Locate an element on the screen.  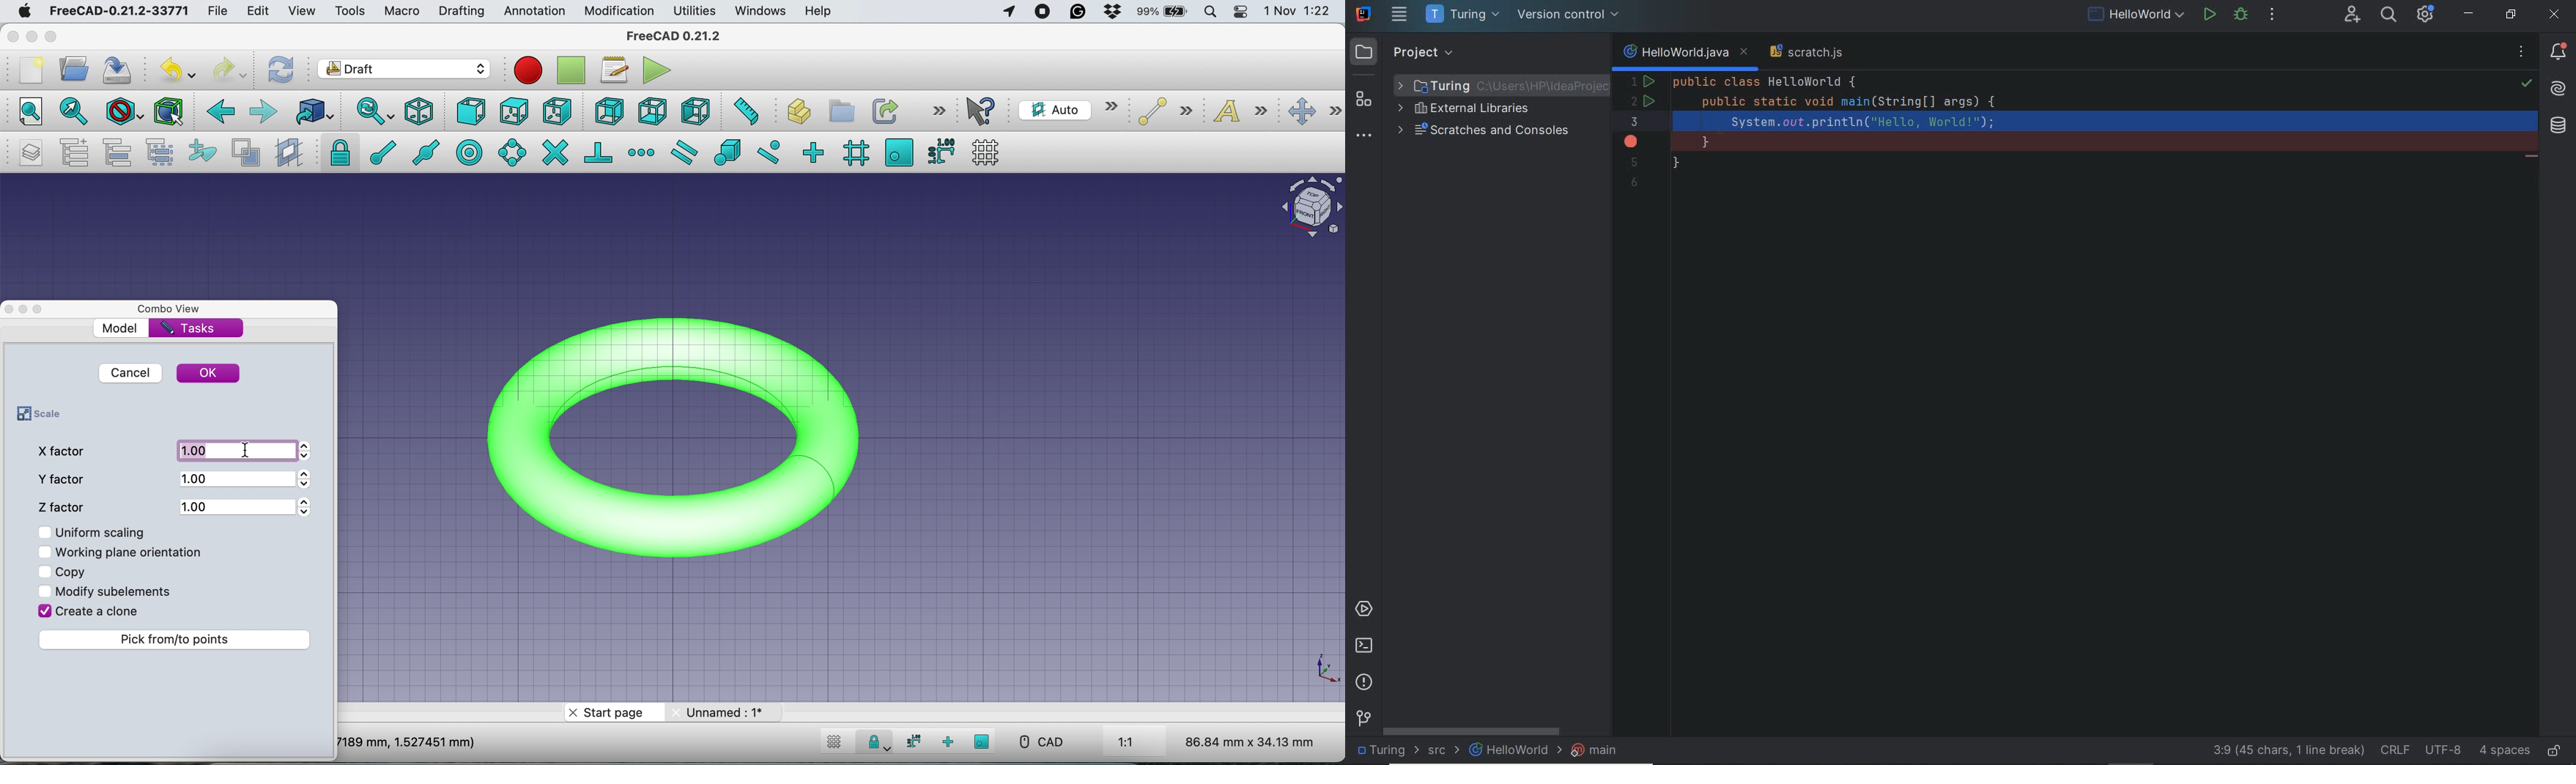
snap ortho is located at coordinates (946, 742).